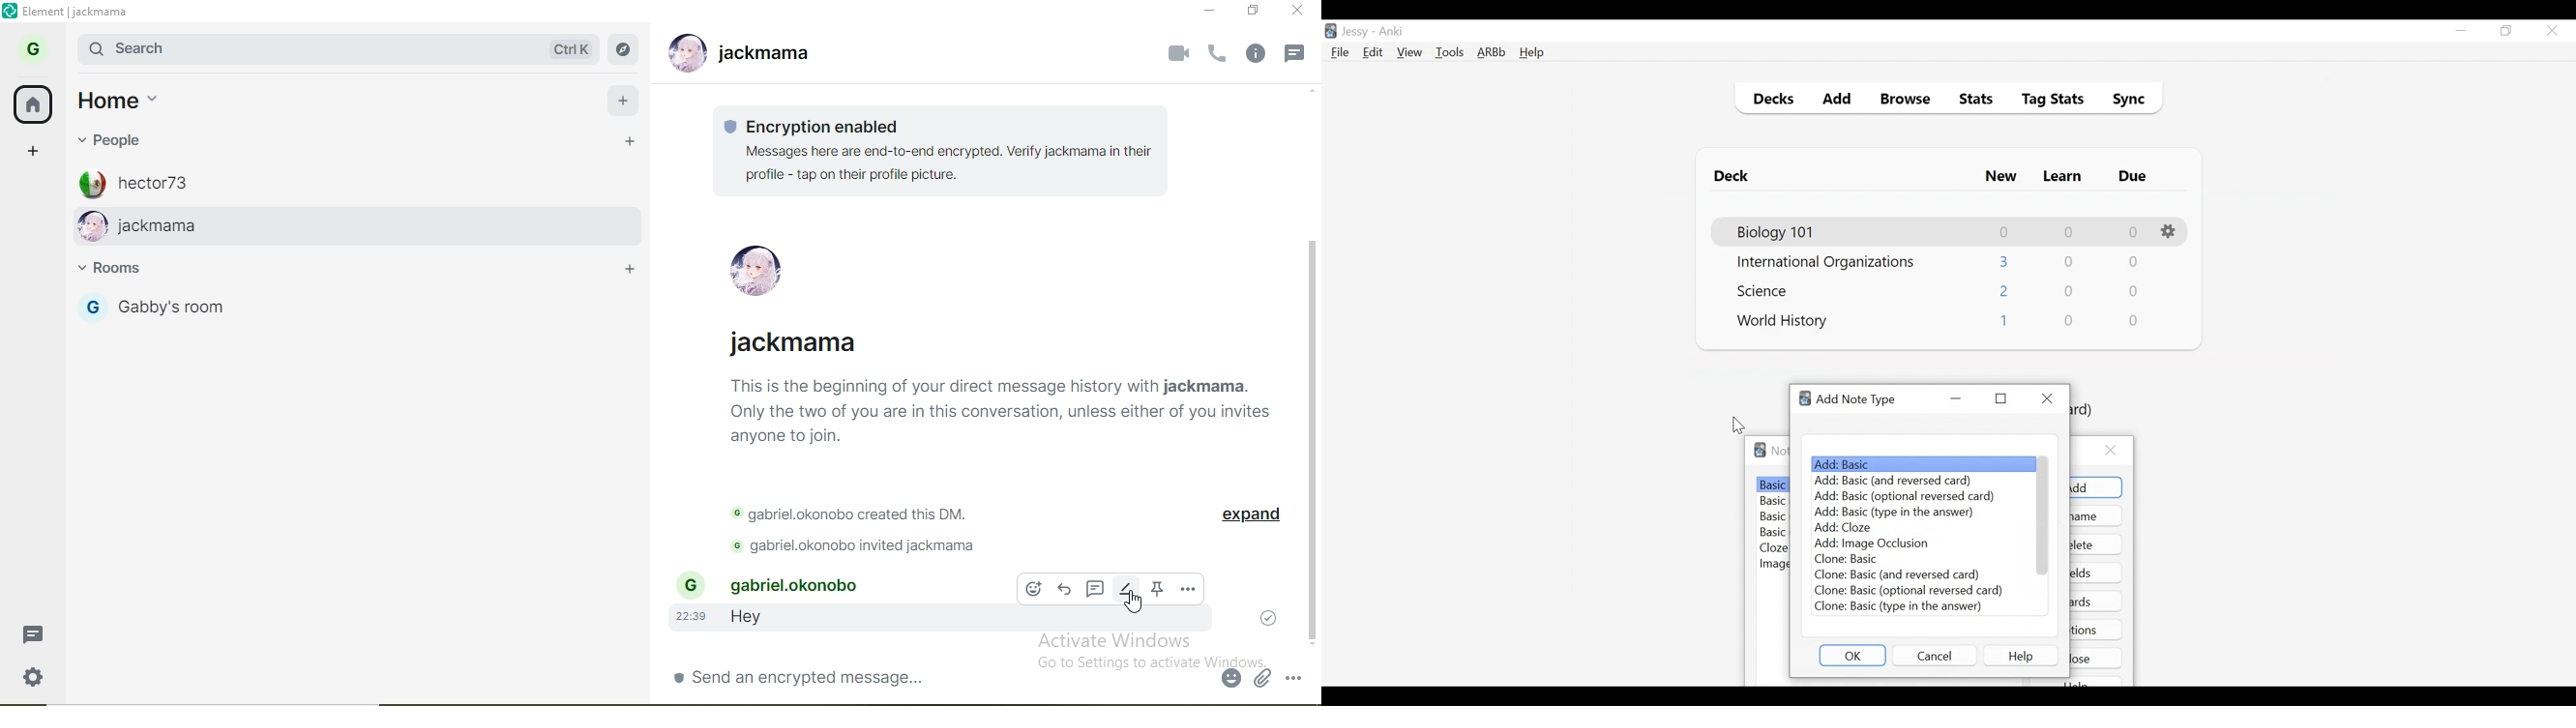  What do you see at coordinates (1735, 176) in the screenshot?
I see `Deck` at bounding box center [1735, 176].